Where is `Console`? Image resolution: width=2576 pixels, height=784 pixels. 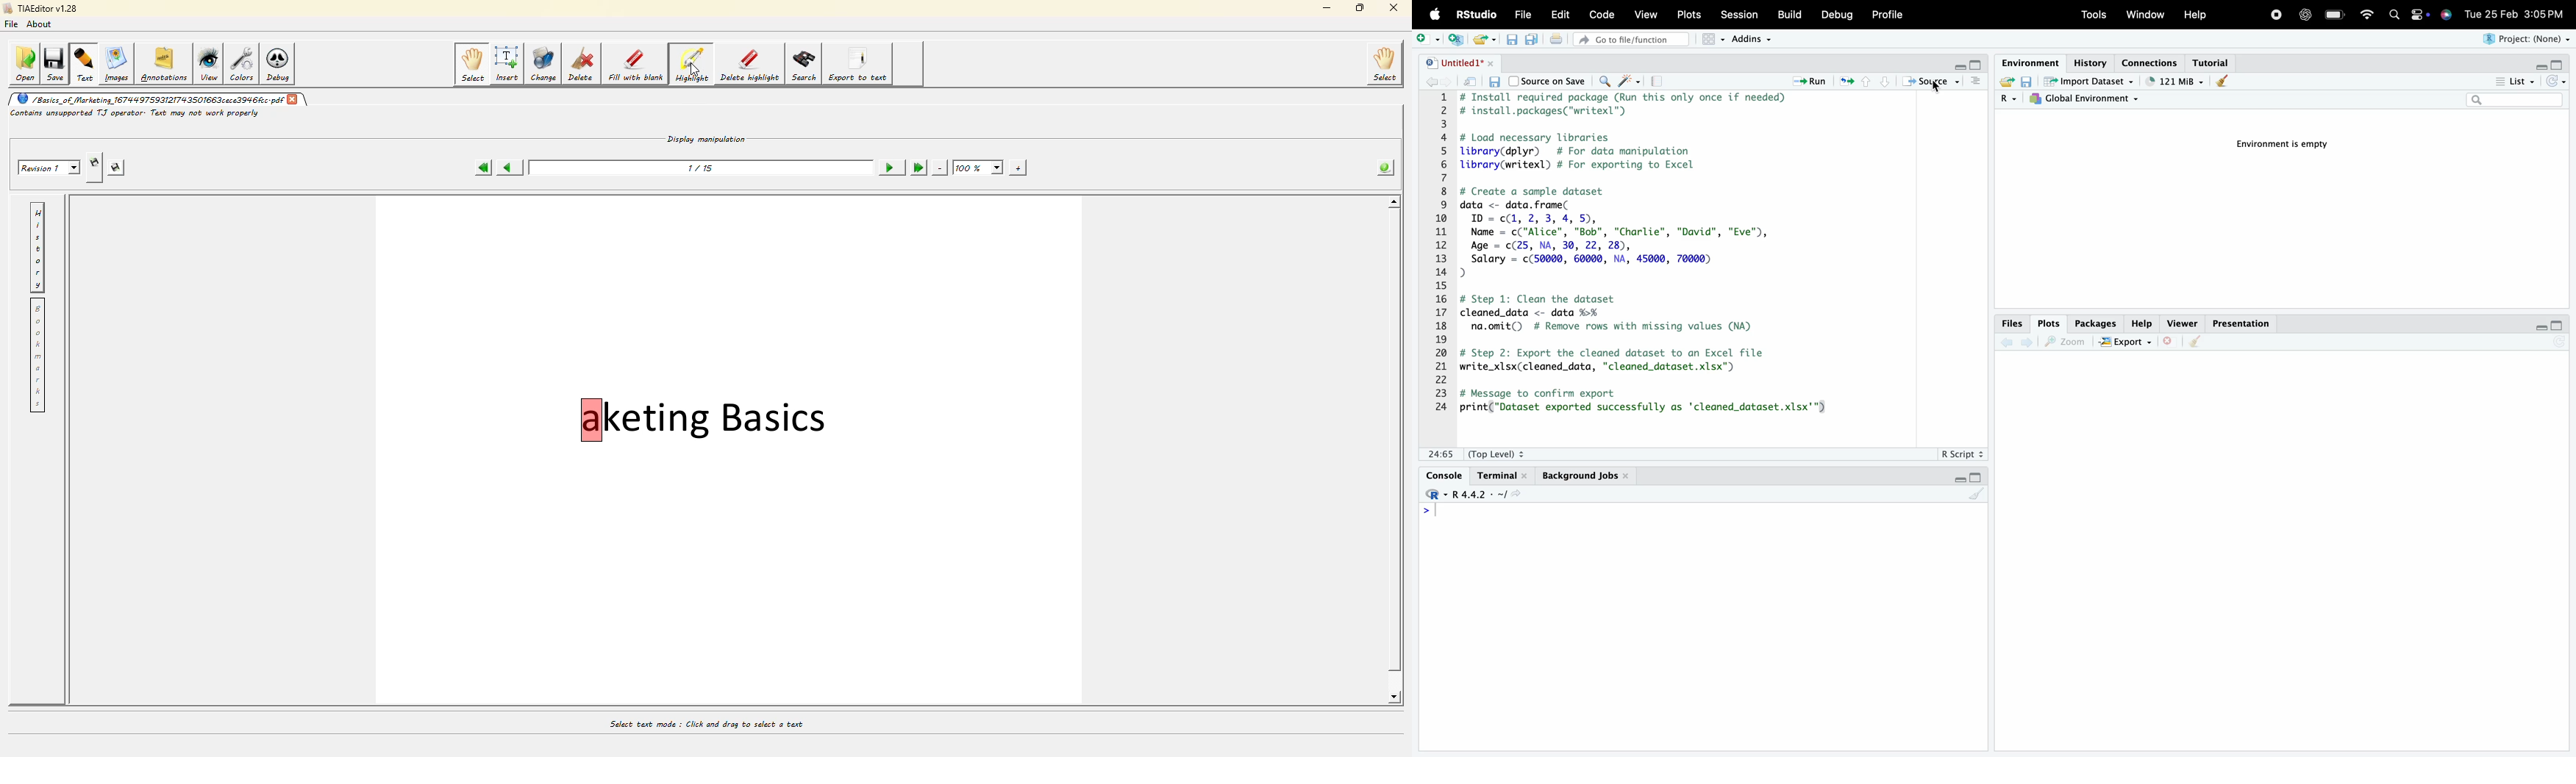 Console is located at coordinates (1447, 476).